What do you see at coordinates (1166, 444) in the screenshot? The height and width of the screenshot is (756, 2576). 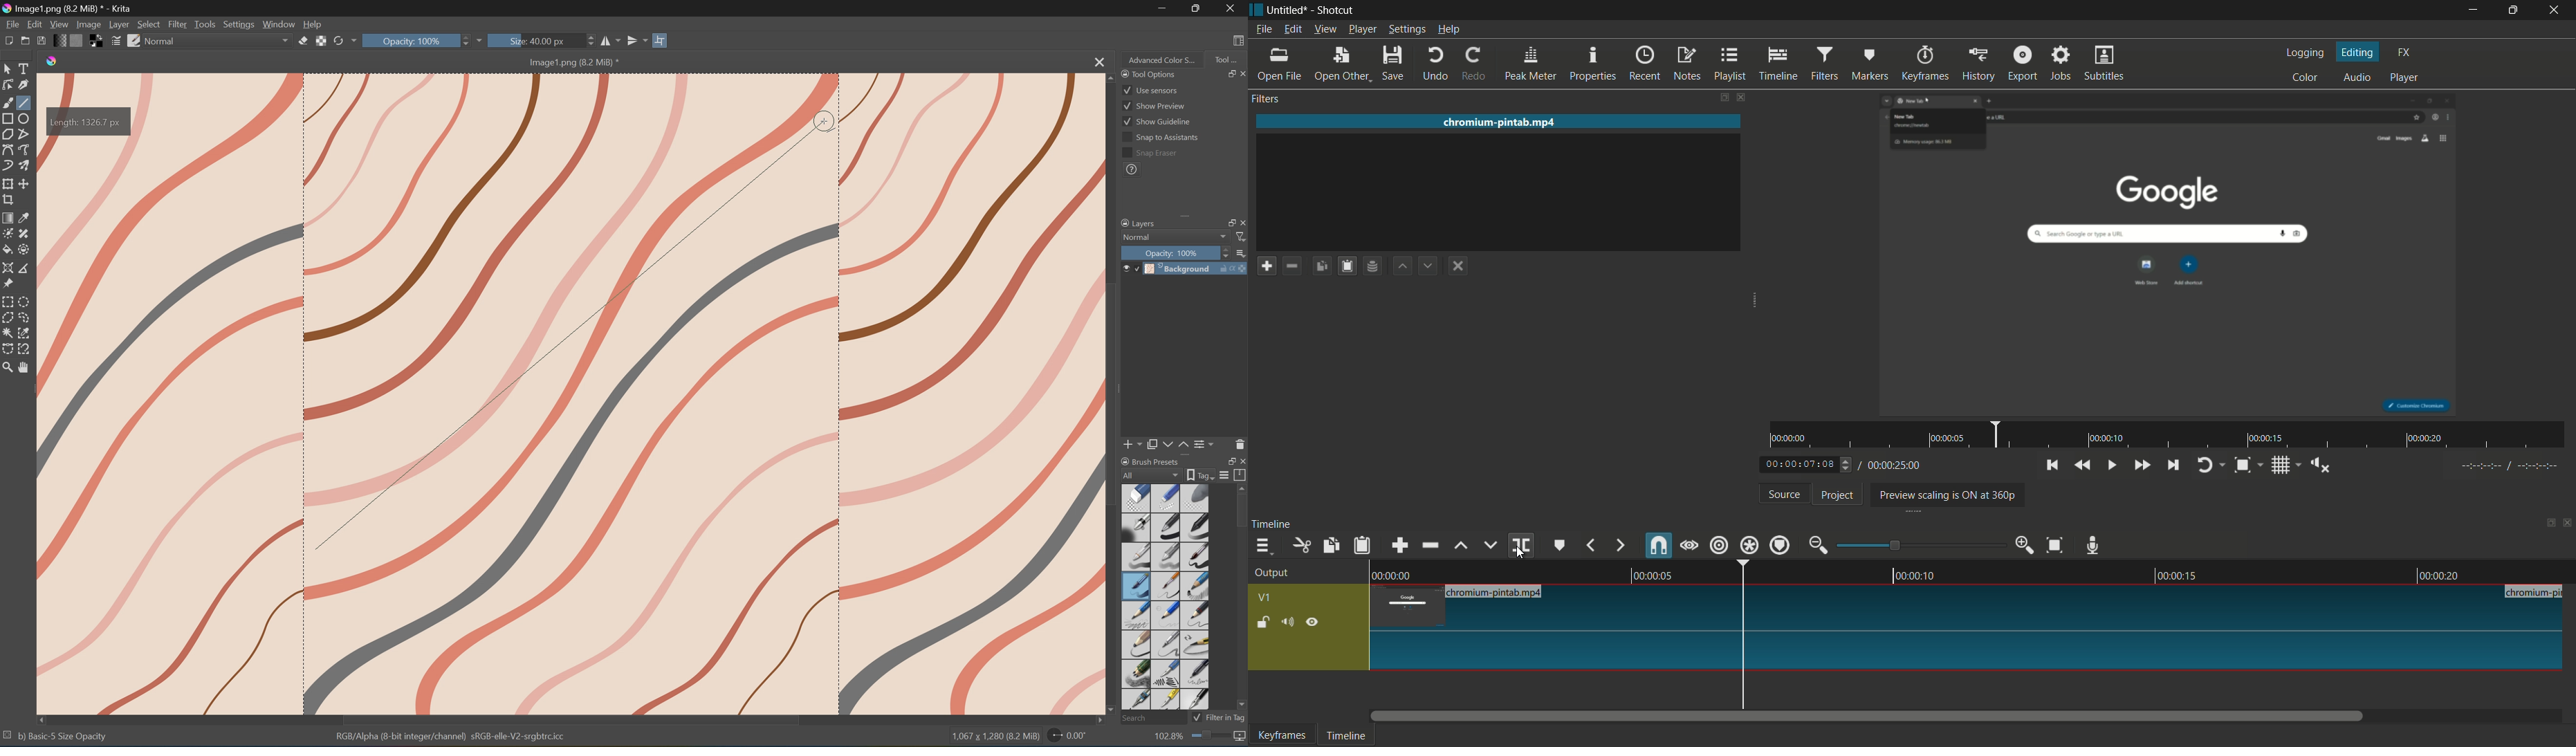 I see `Move layer or mask down` at bounding box center [1166, 444].